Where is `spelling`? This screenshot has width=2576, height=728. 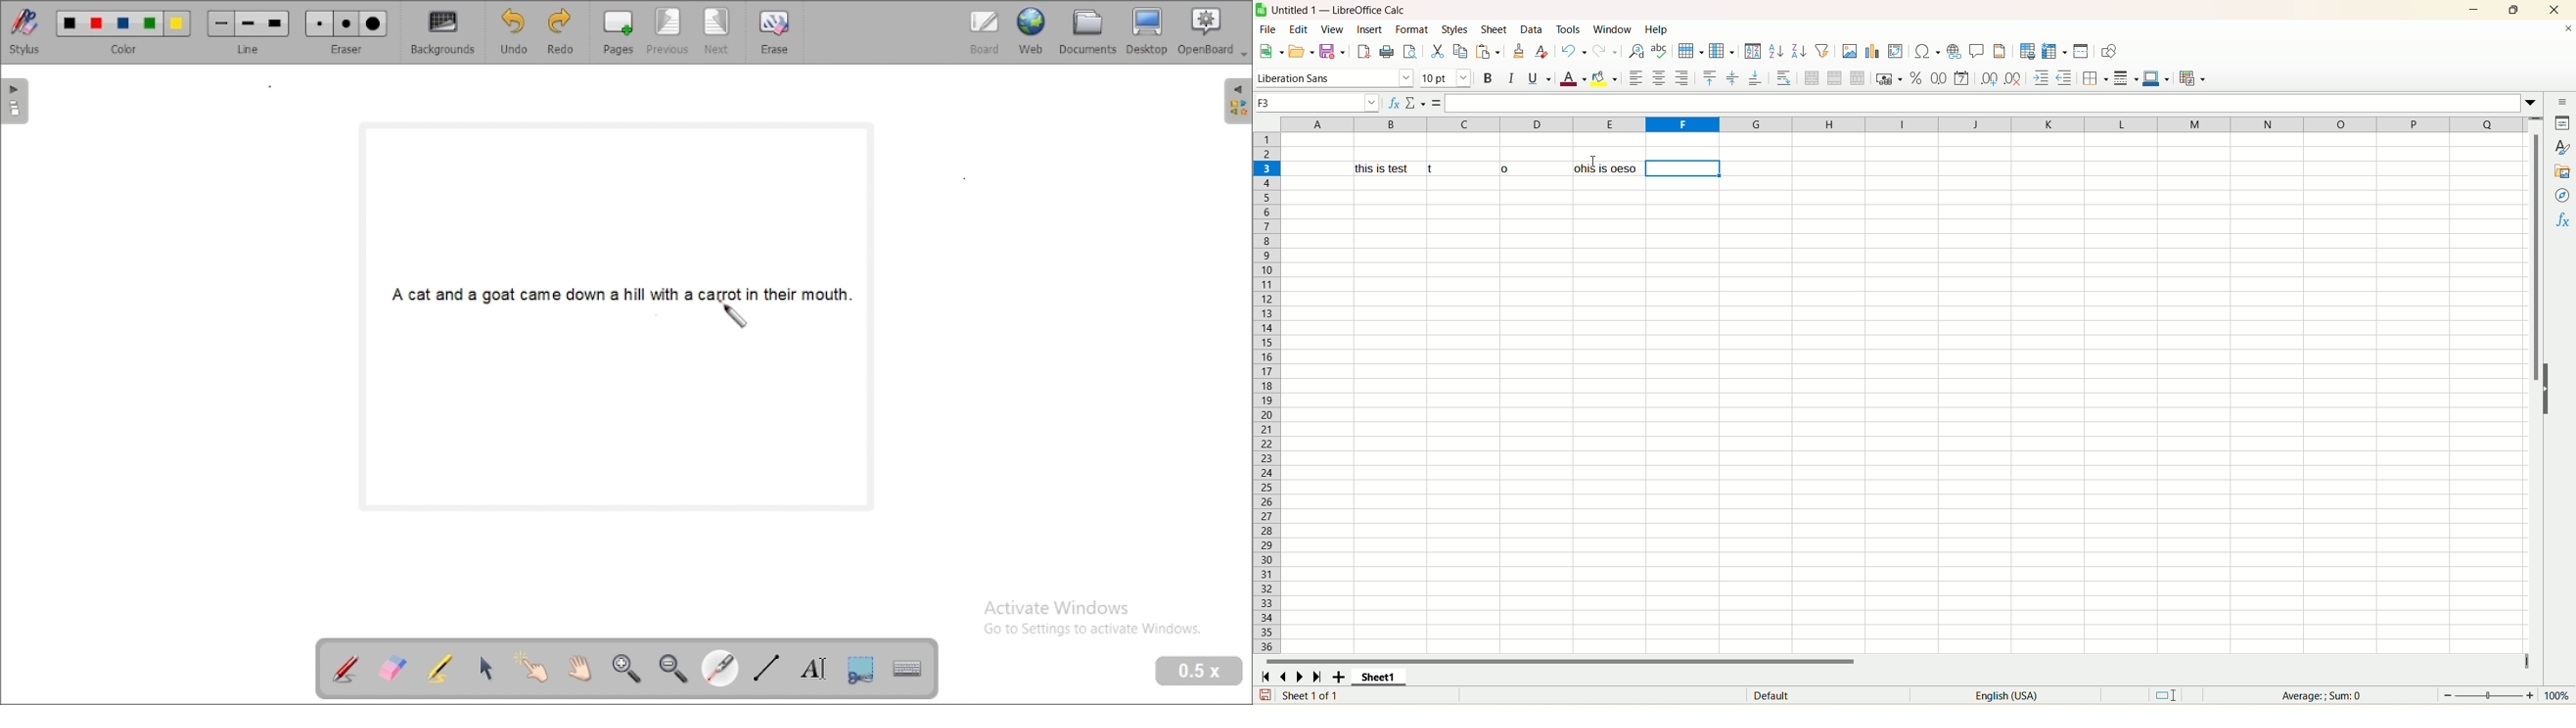
spelling is located at coordinates (1660, 50).